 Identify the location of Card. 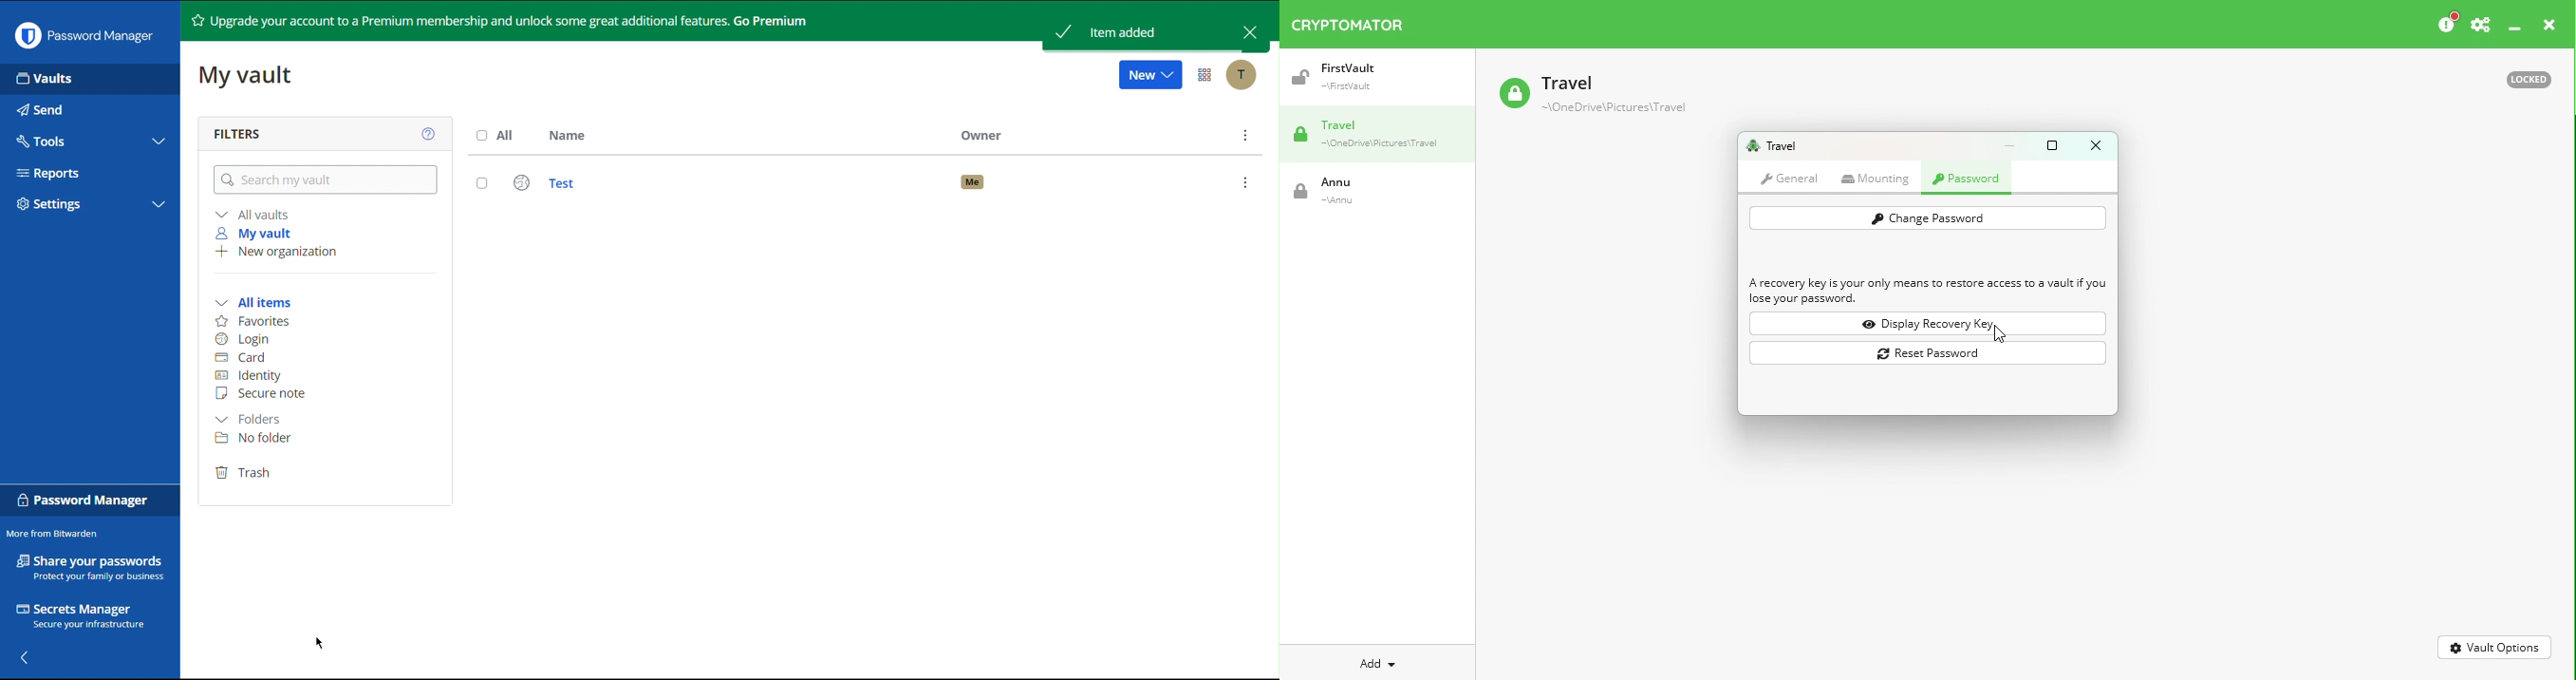
(240, 357).